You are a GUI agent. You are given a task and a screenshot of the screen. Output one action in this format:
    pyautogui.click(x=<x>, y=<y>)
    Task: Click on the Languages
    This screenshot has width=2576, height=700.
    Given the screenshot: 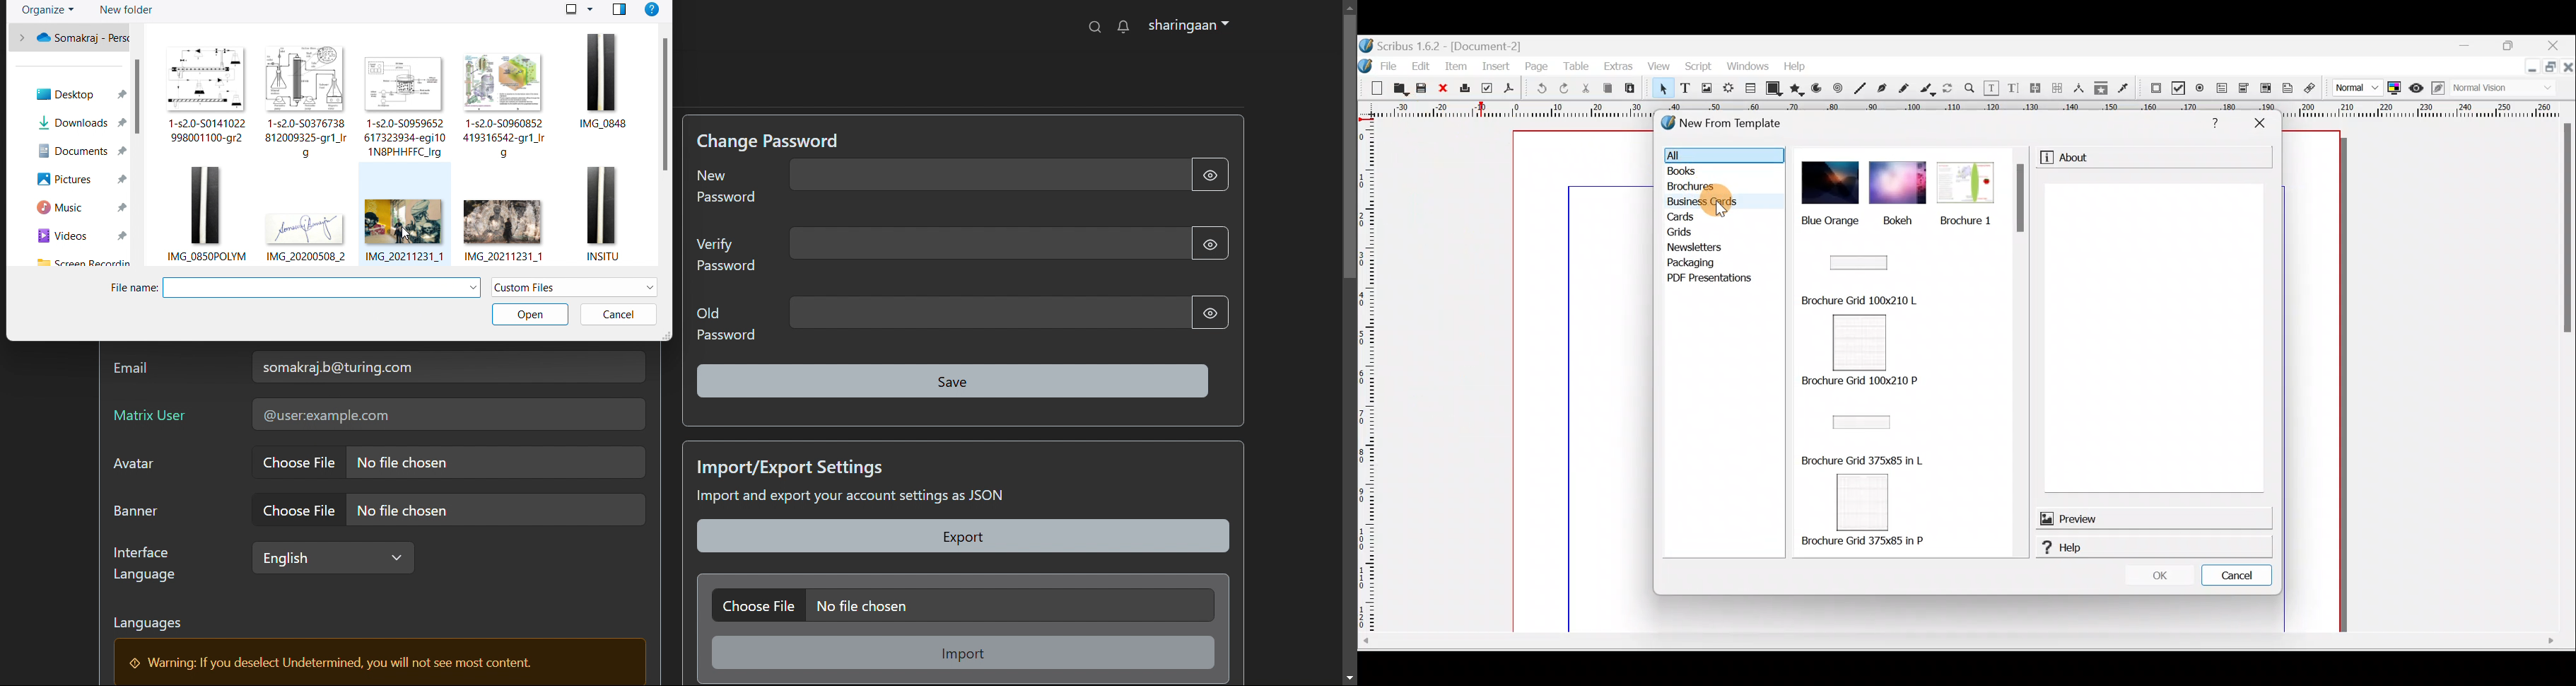 What is the action you would take?
    pyautogui.click(x=157, y=626)
    